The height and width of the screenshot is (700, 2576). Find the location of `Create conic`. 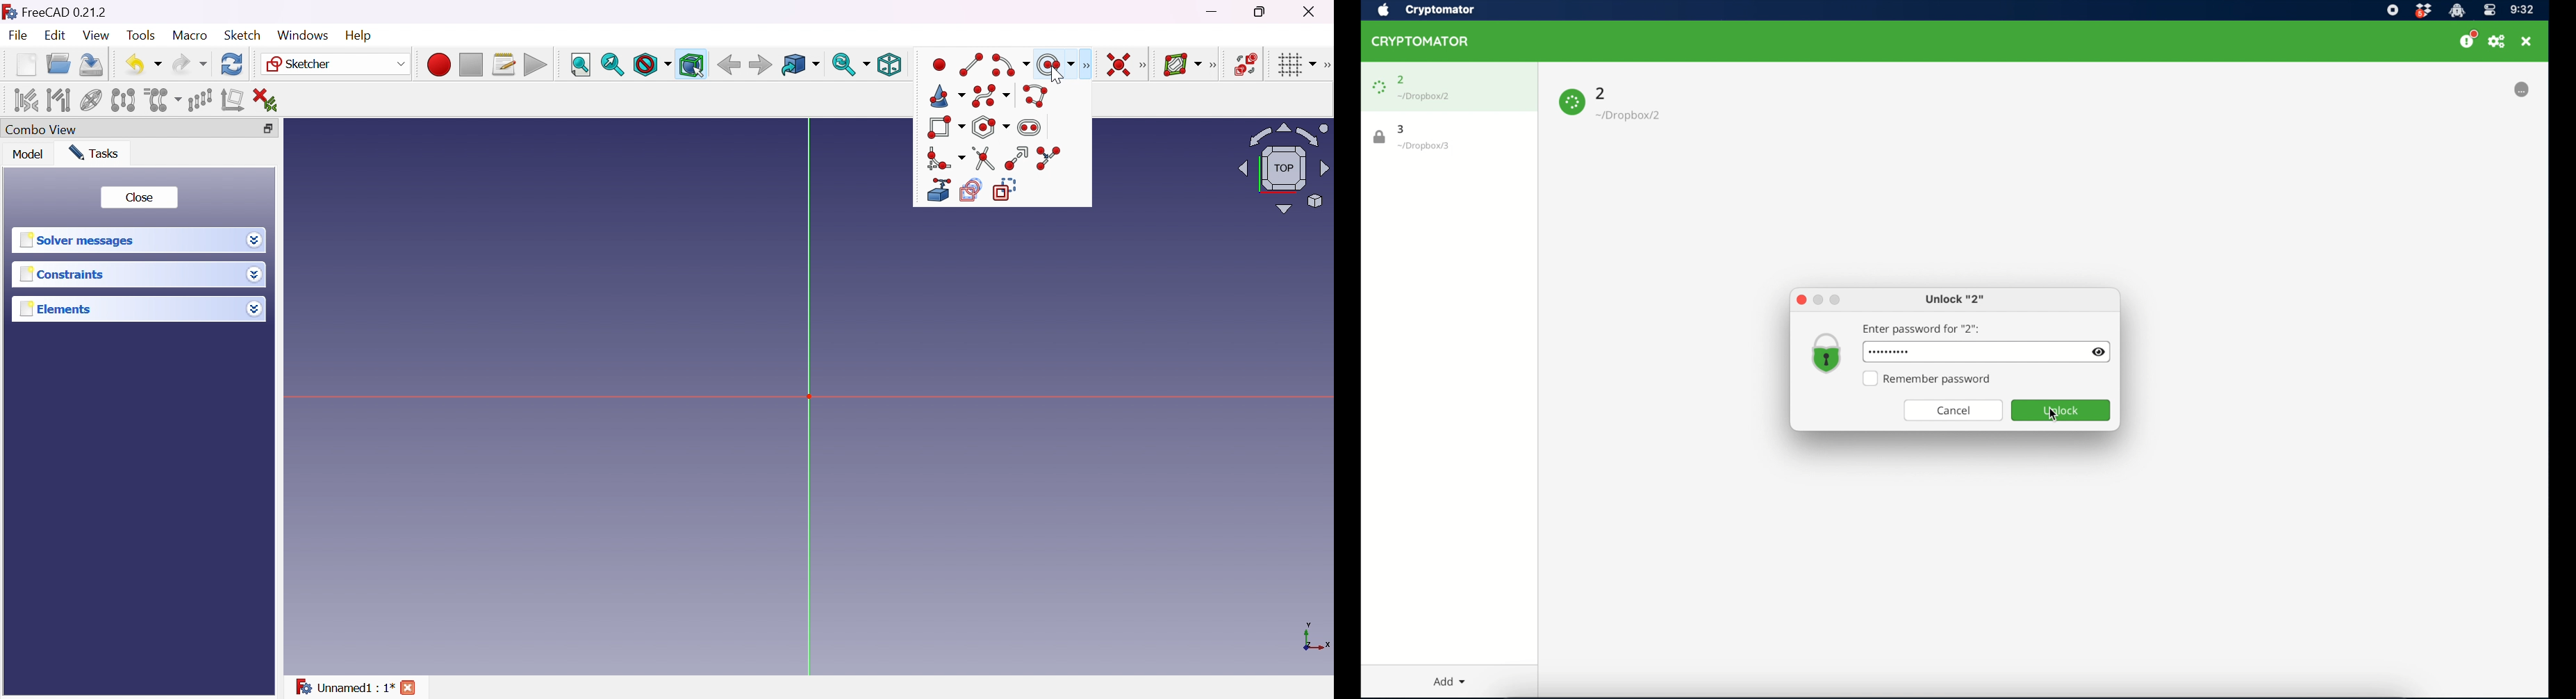

Create conic is located at coordinates (947, 97).